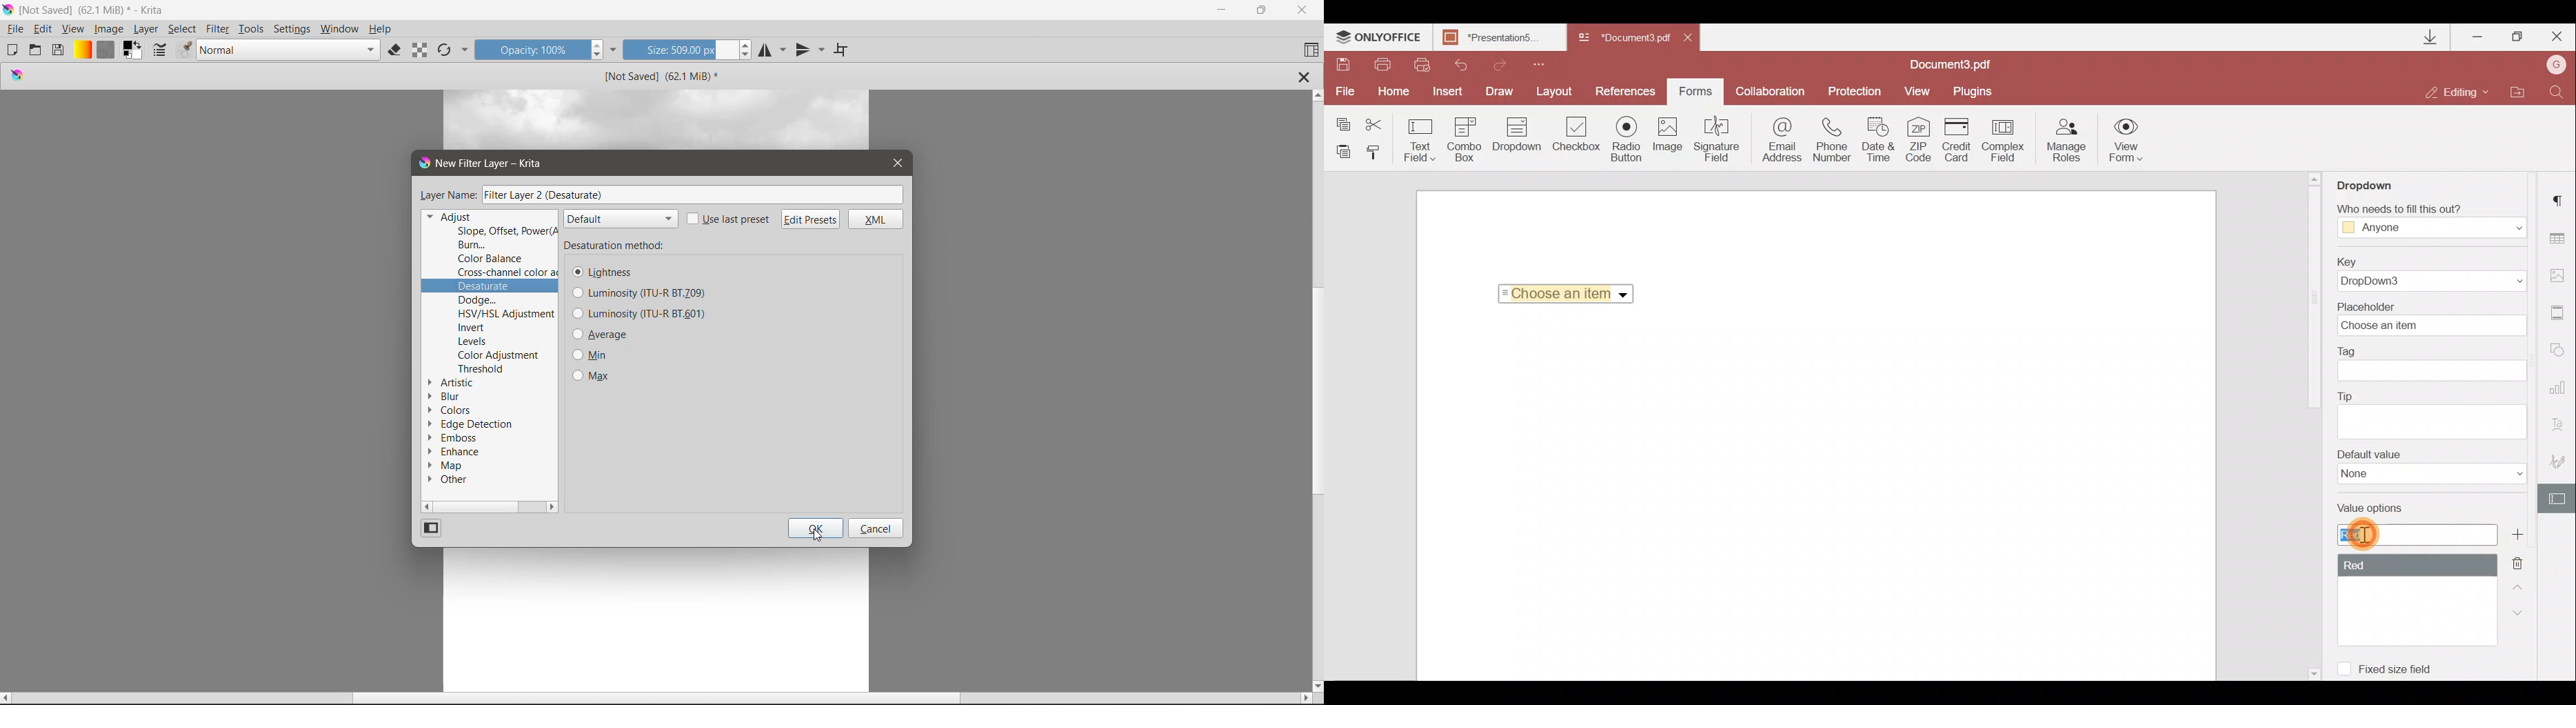 Image resolution: width=2576 pixels, height=728 pixels. What do you see at coordinates (83, 50) in the screenshot?
I see `Fill Gradients` at bounding box center [83, 50].